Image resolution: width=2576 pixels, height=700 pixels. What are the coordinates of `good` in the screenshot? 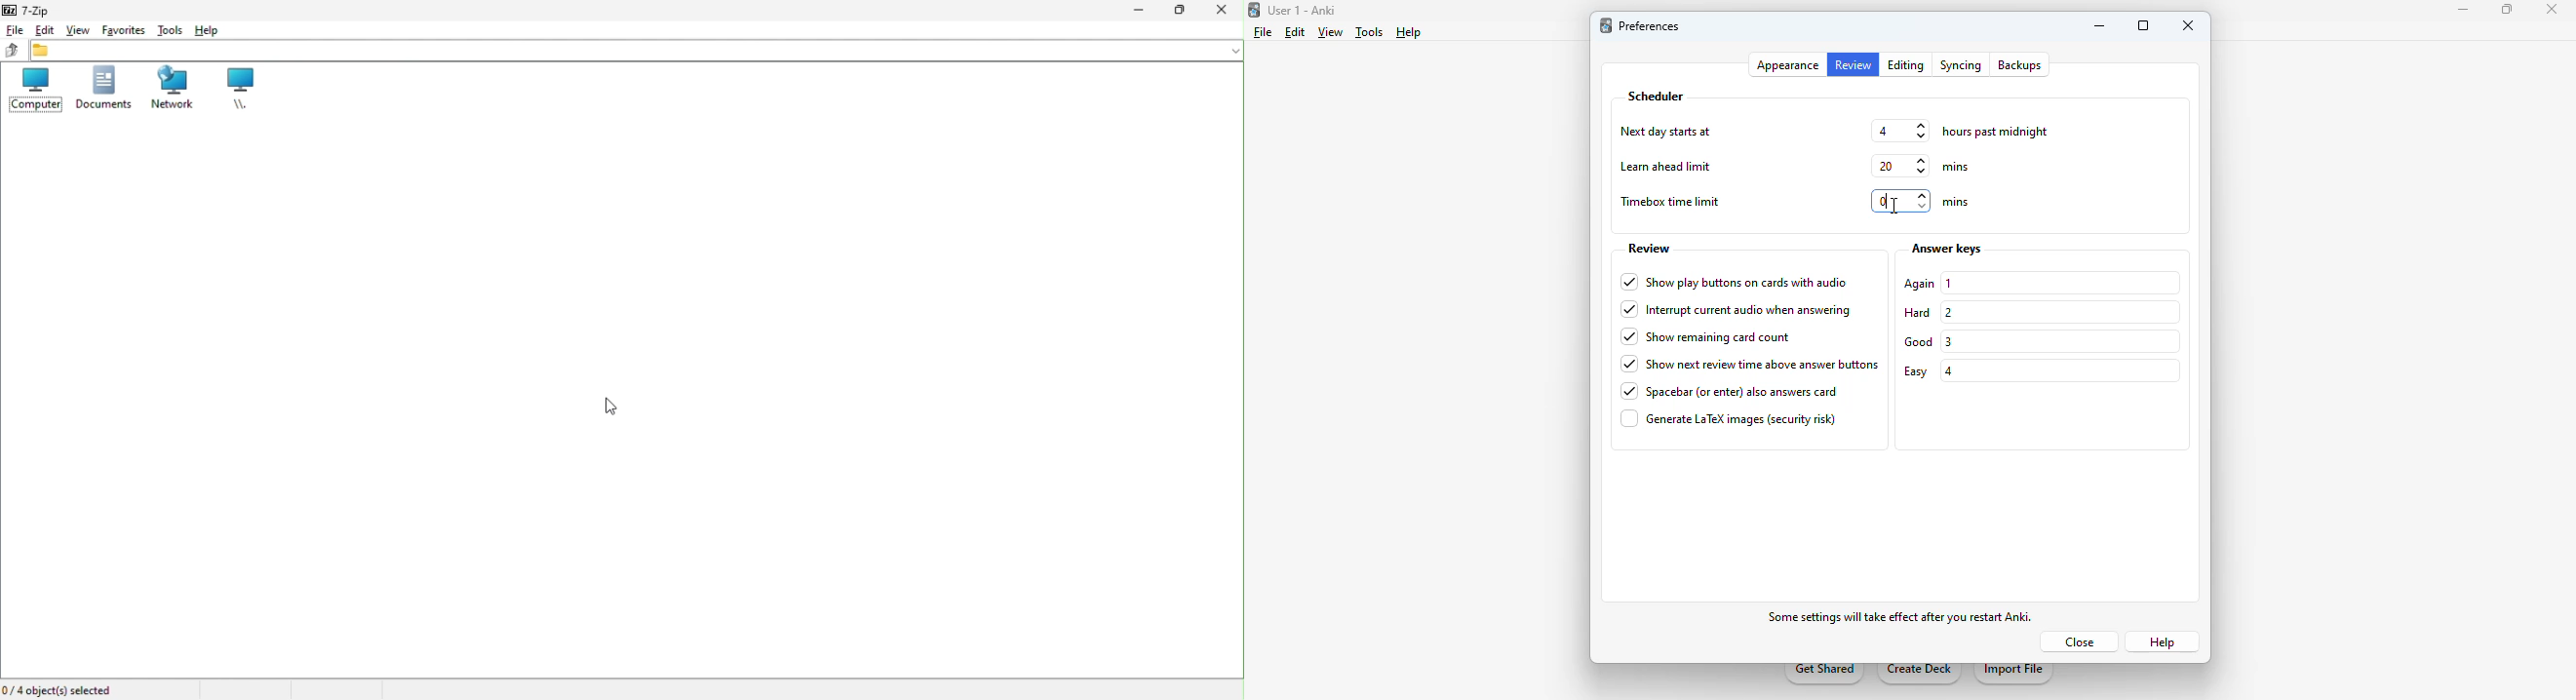 It's located at (1920, 341).